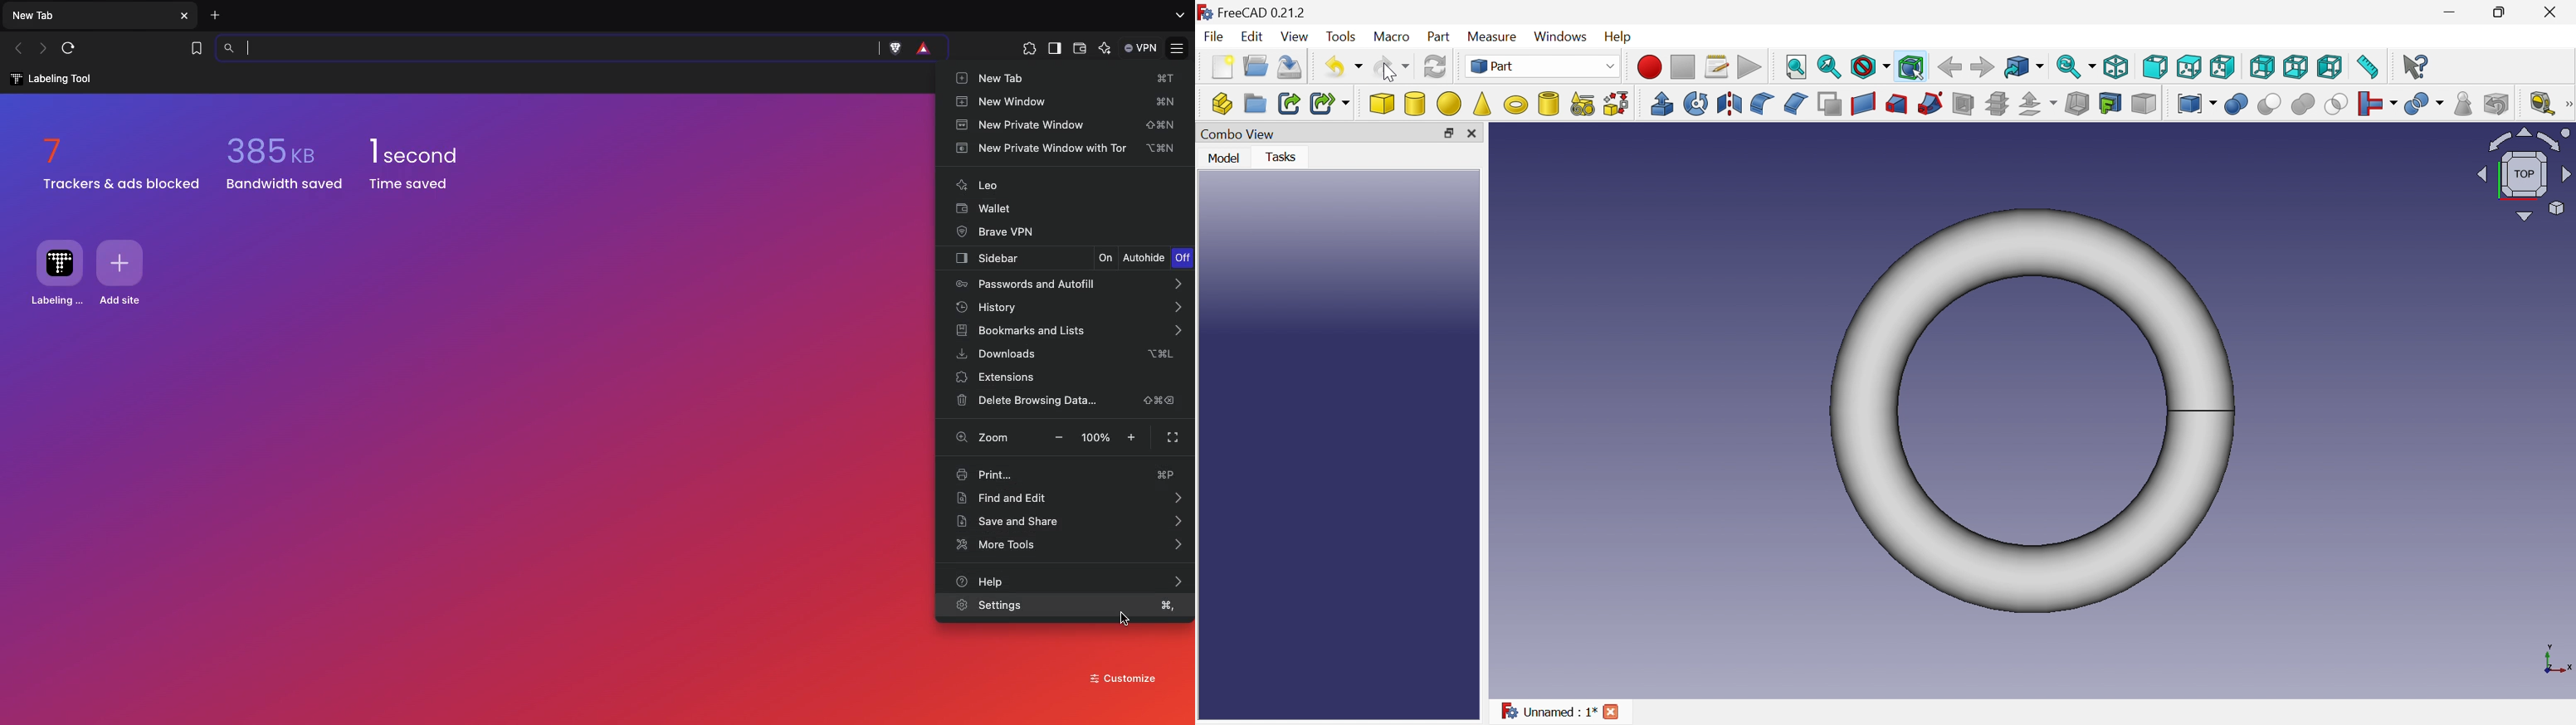 This screenshot has width=2576, height=728. Describe the element at coordinates (992, 605) in the screenshot. I see `Settings` at that location.